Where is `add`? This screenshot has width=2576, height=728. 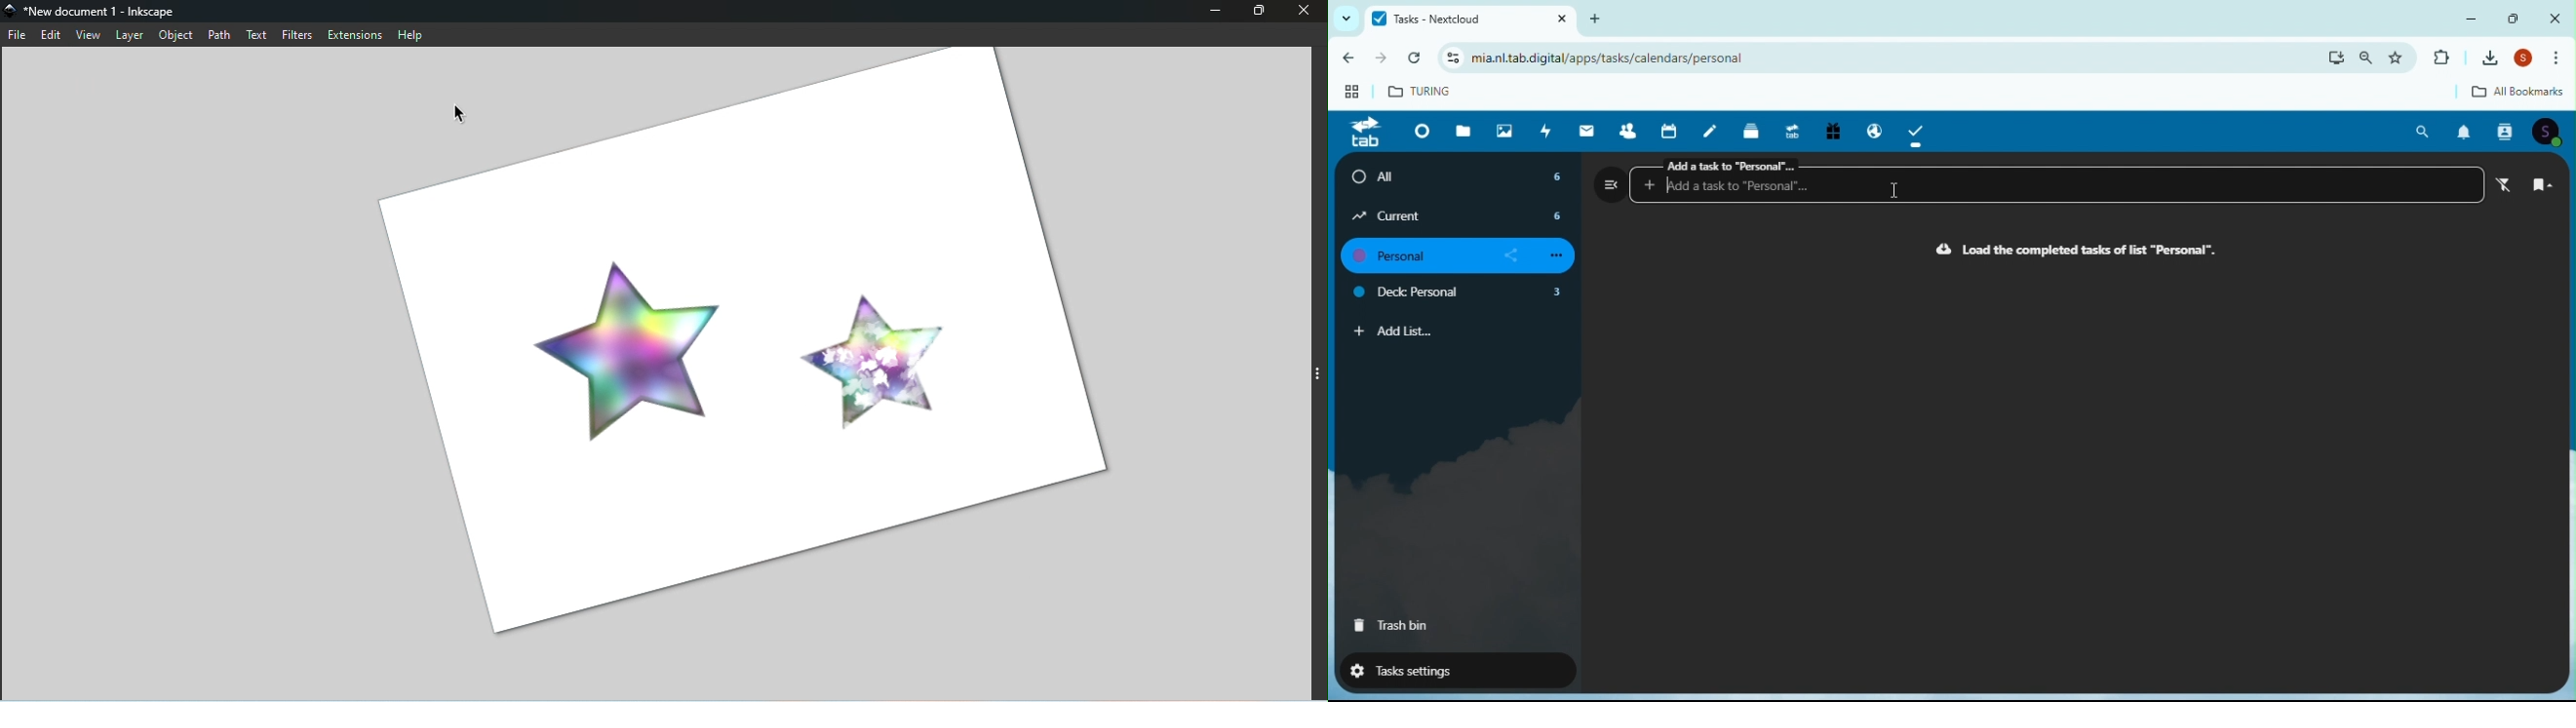
add is located at coordinates (1602, 18).